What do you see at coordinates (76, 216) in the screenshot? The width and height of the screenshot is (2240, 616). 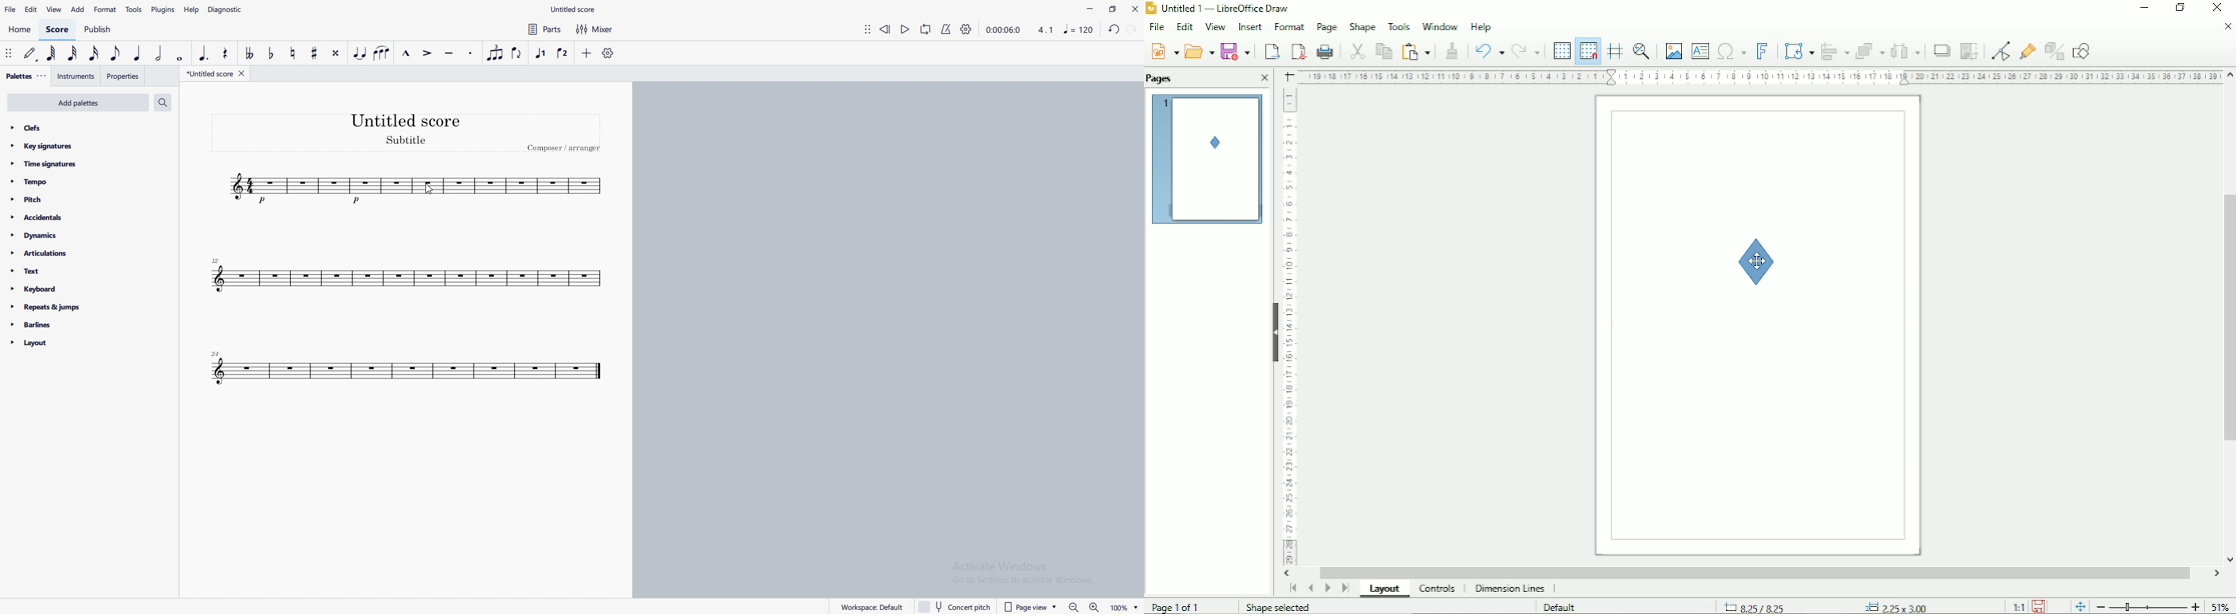 I see `accidents` at bounding box center [76, 216].